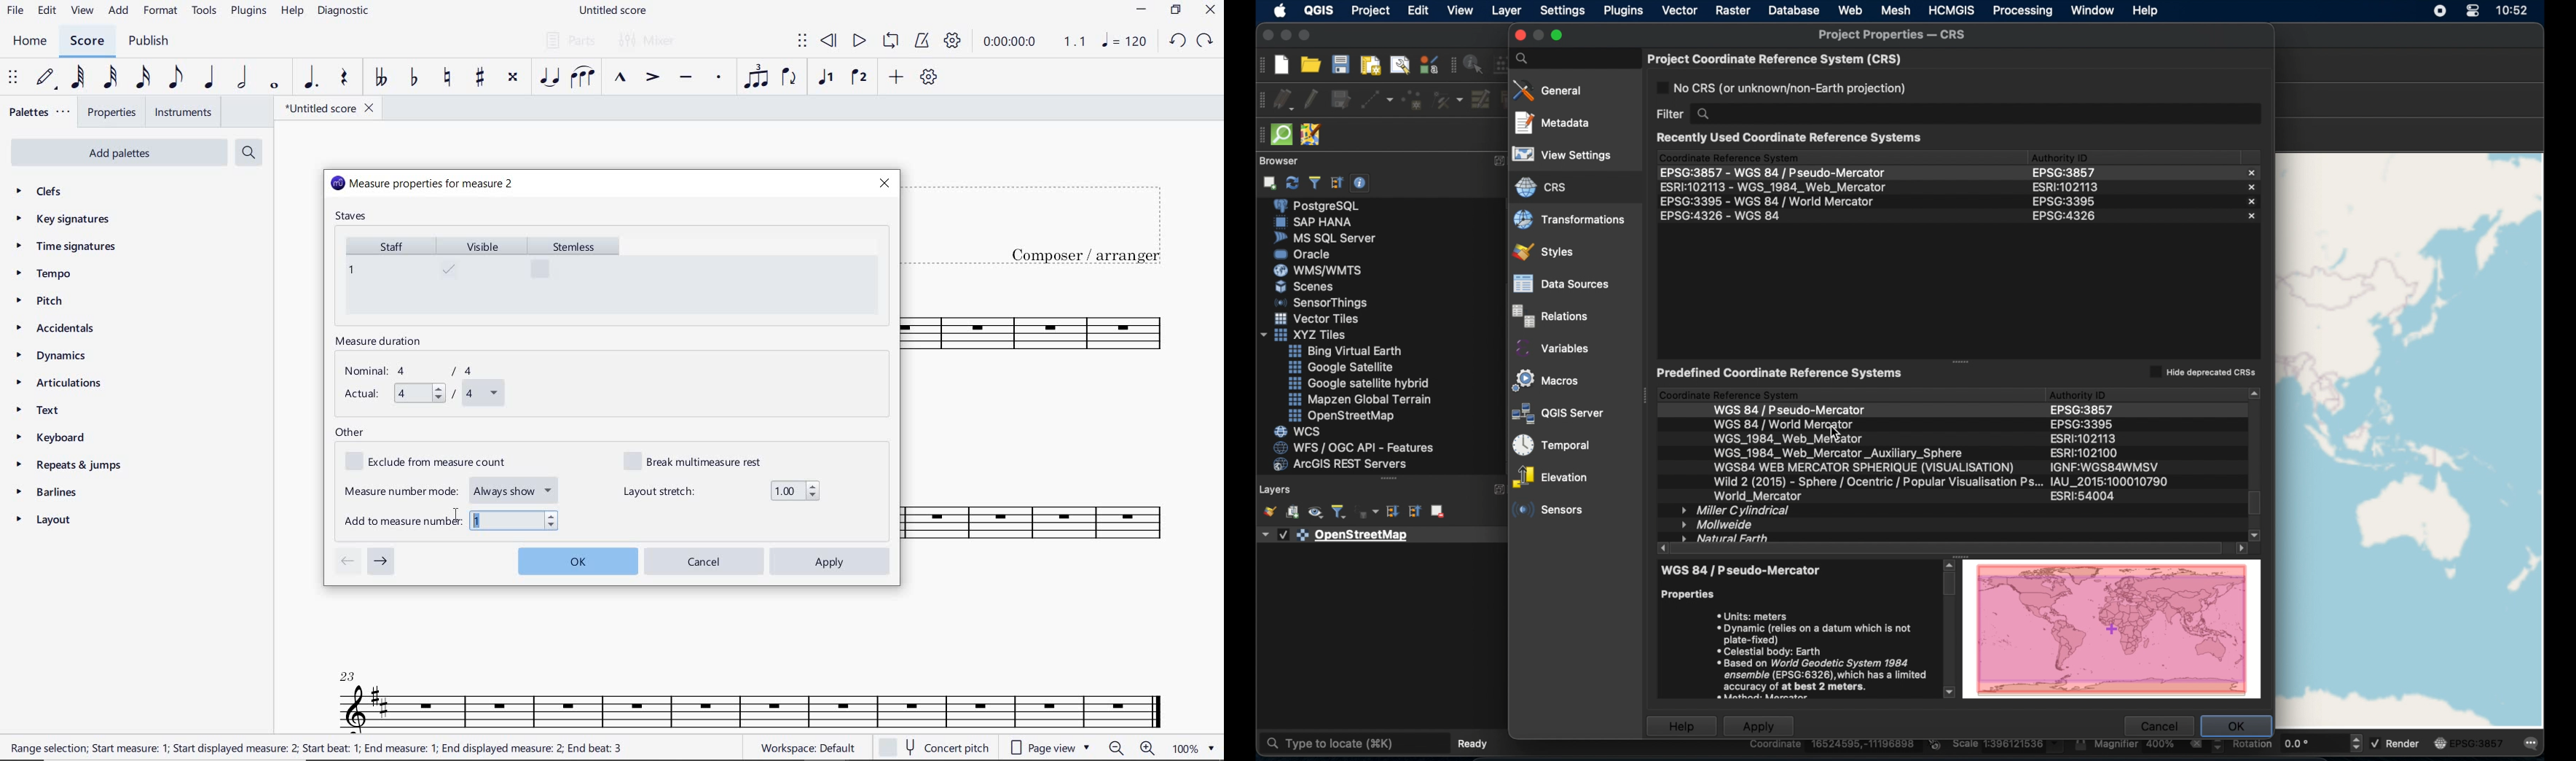  Describe the element at coordinates (449, 78) in the screenshot. I see `TOGGLE NATURAL` at that location.